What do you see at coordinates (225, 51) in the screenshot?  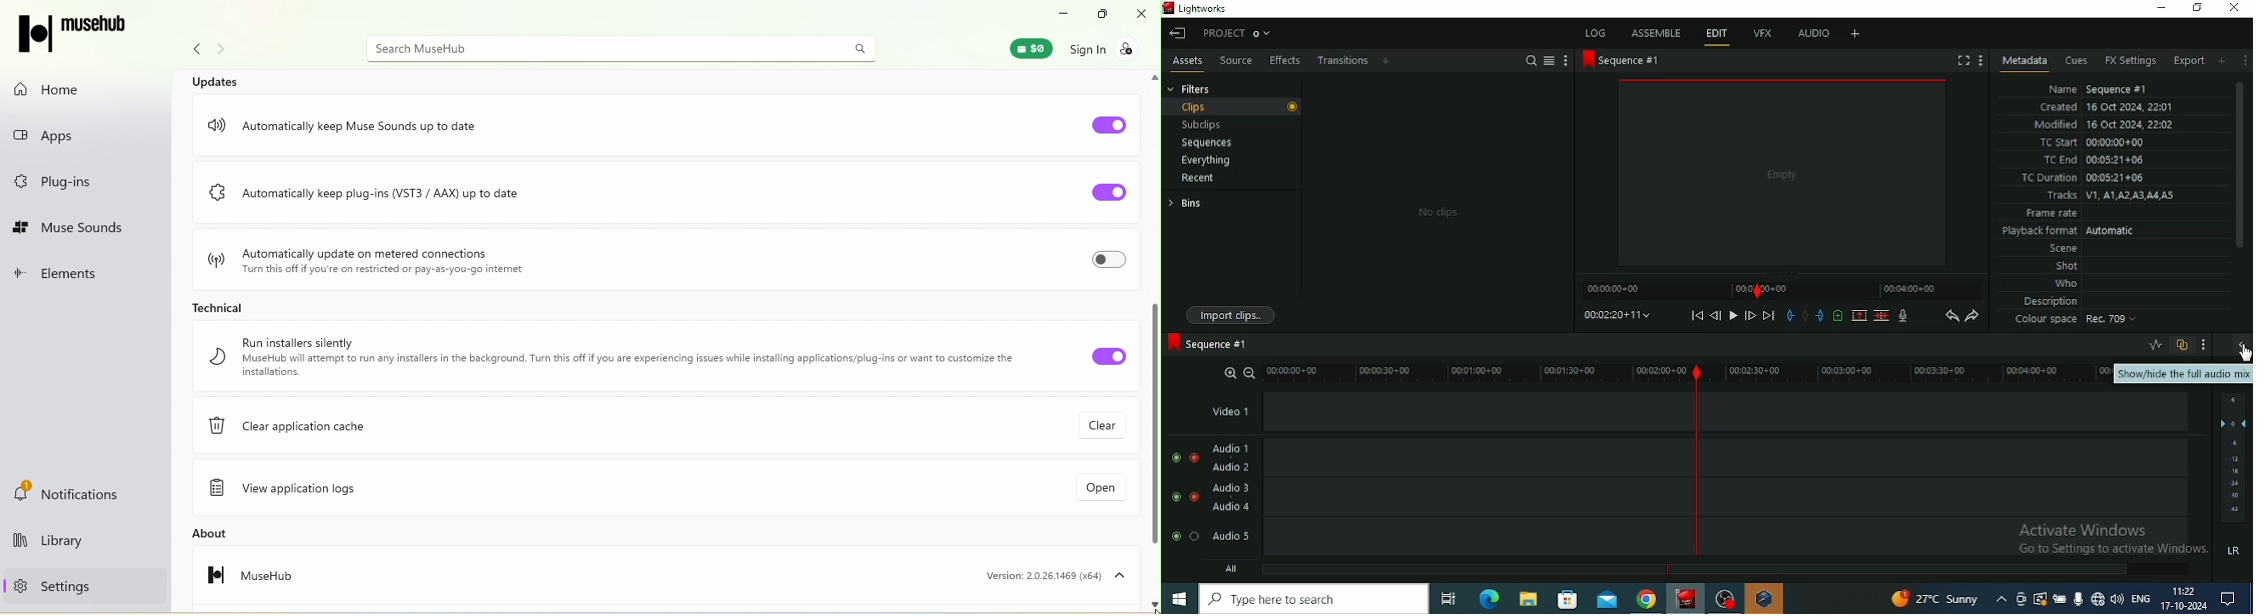 I see `Navigate forward` at bounding box center [225, 51].